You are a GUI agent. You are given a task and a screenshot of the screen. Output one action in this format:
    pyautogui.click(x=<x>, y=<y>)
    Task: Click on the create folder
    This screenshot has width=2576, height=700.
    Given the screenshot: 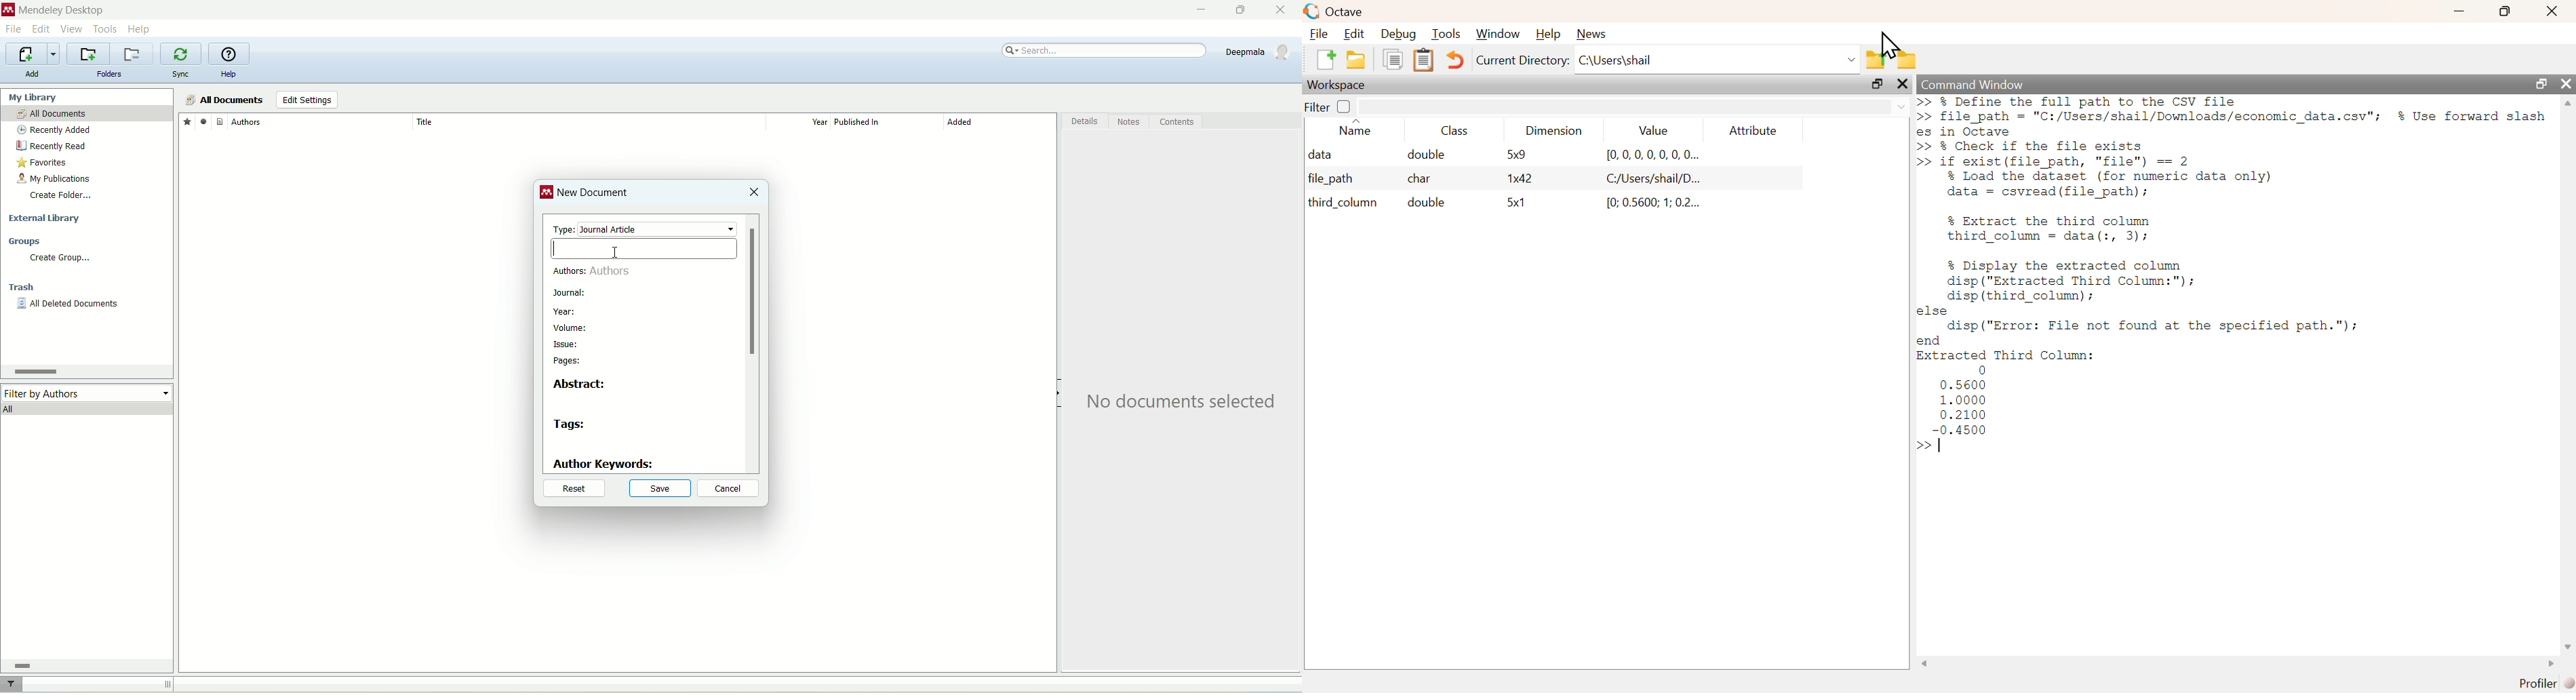 What is the action you would take?
    pyautogui.click(x=60, y=195)
    